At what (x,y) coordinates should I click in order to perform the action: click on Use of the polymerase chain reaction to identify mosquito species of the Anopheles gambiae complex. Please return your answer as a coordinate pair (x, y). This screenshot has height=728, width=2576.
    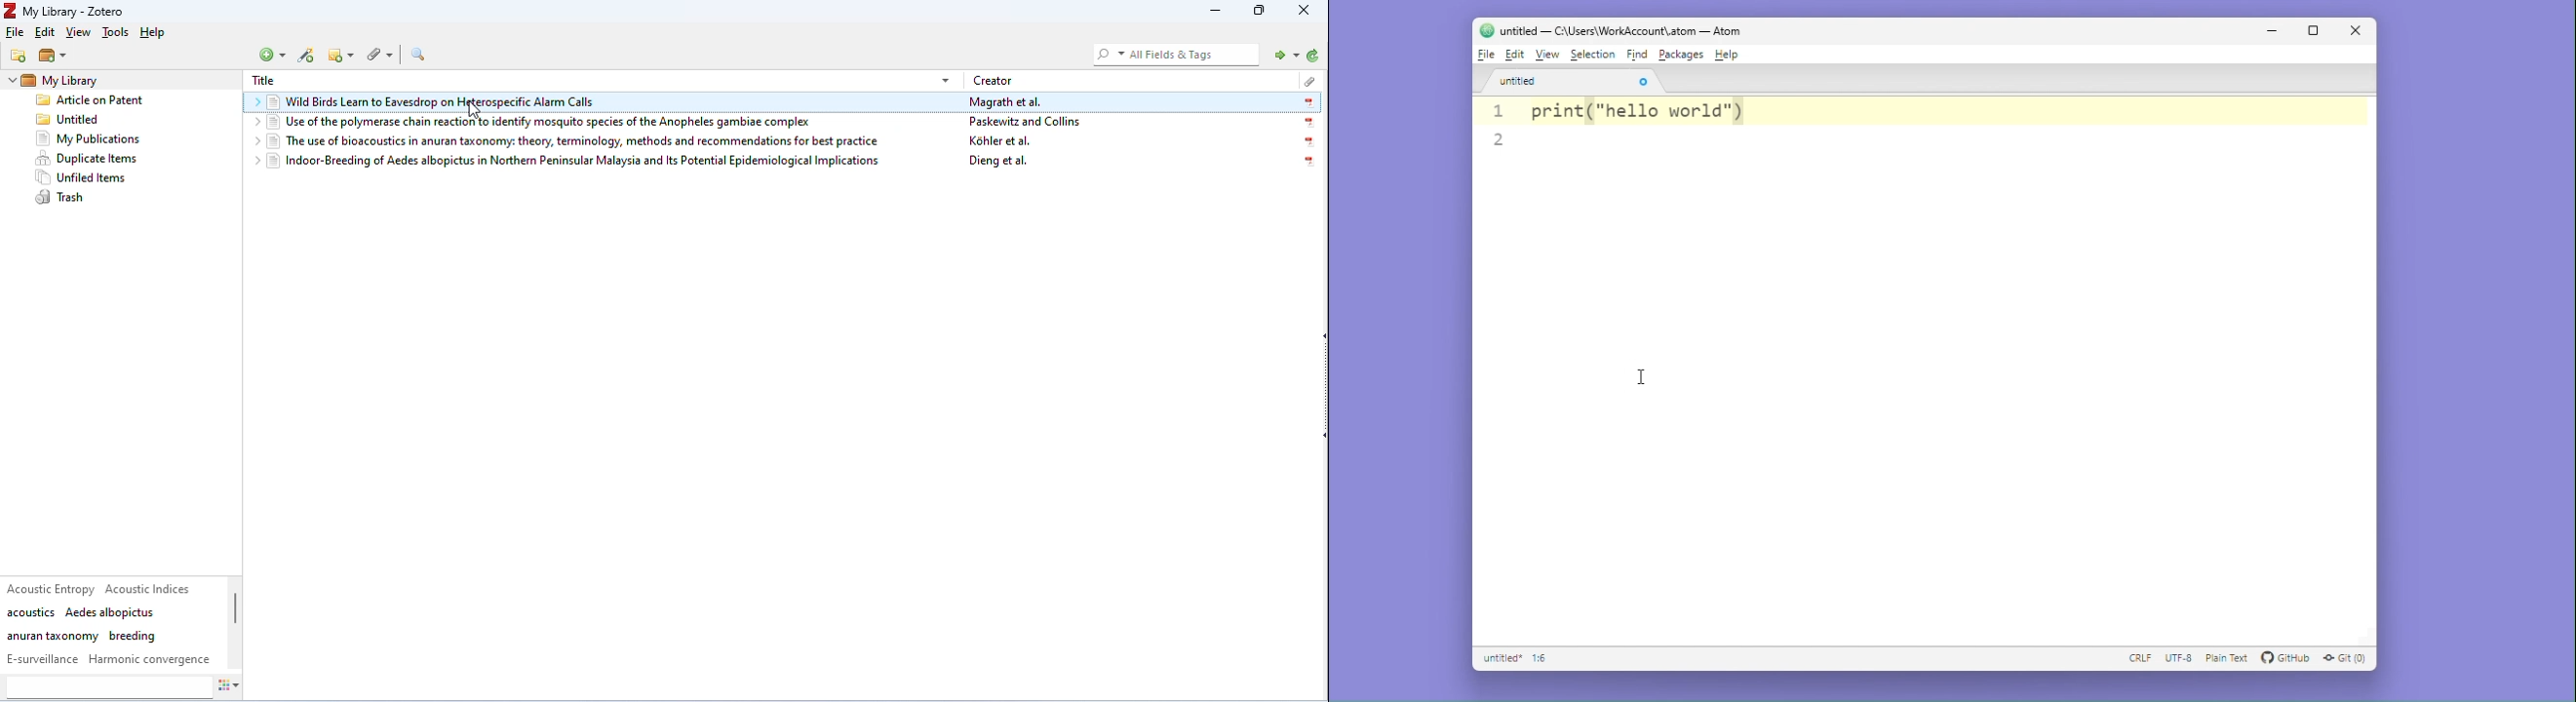
    Looking at the image, I should click on (569, 123).